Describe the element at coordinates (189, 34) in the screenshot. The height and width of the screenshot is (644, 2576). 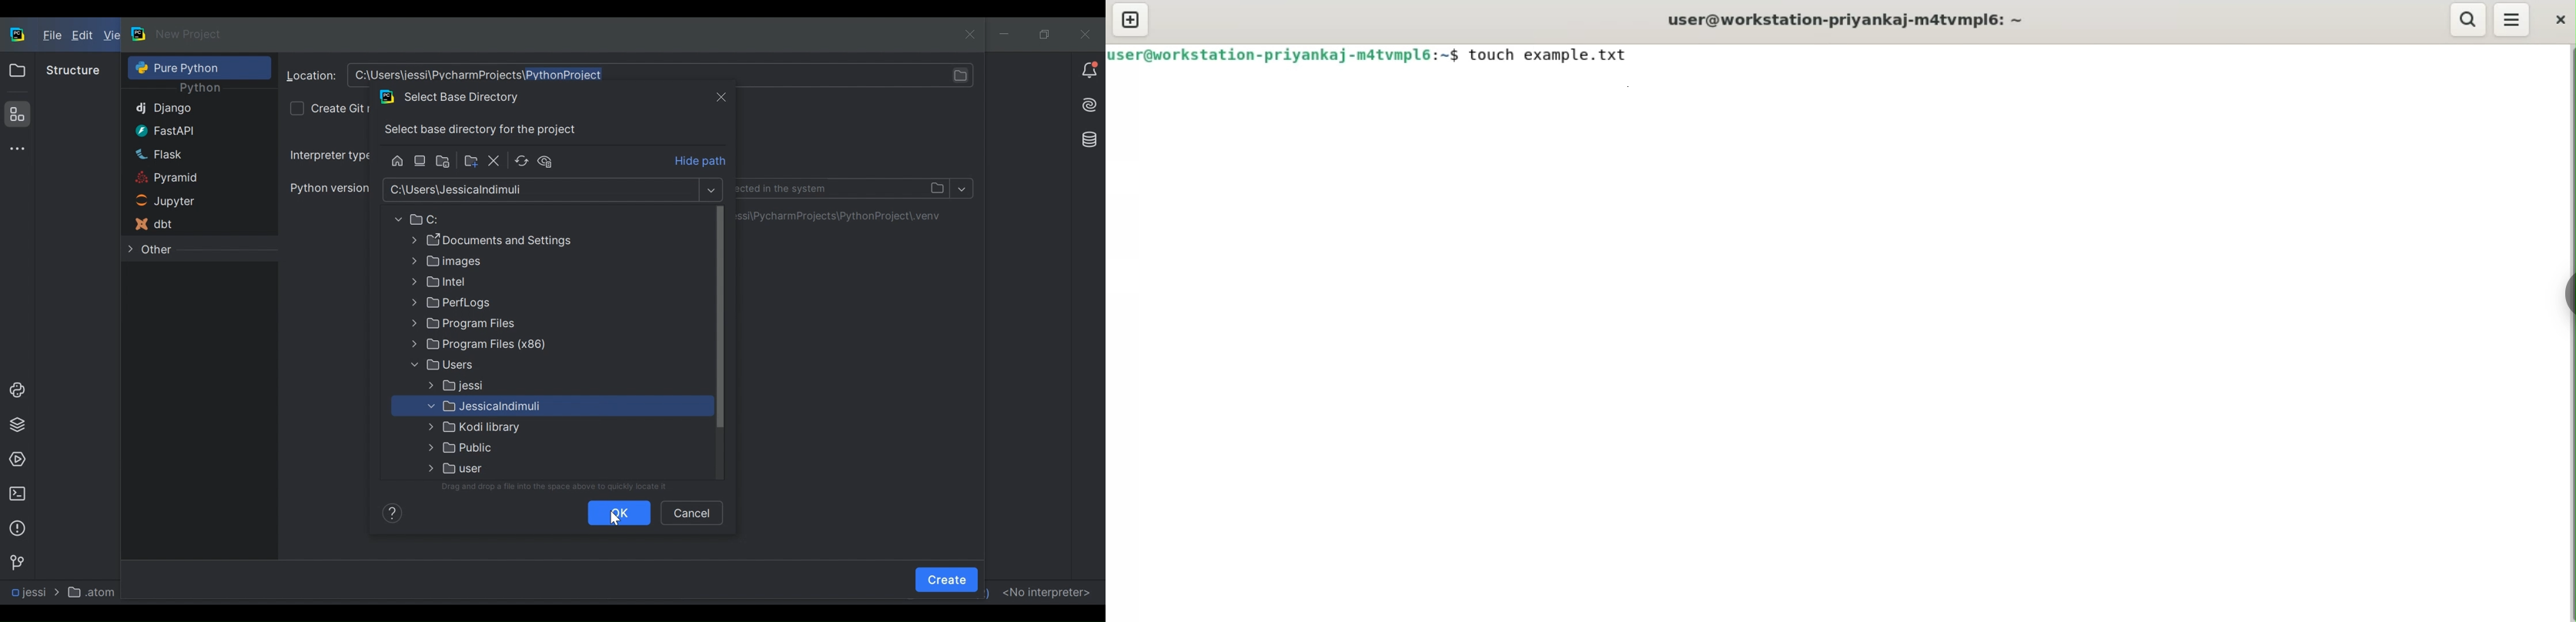
I see `New Project` at that location.